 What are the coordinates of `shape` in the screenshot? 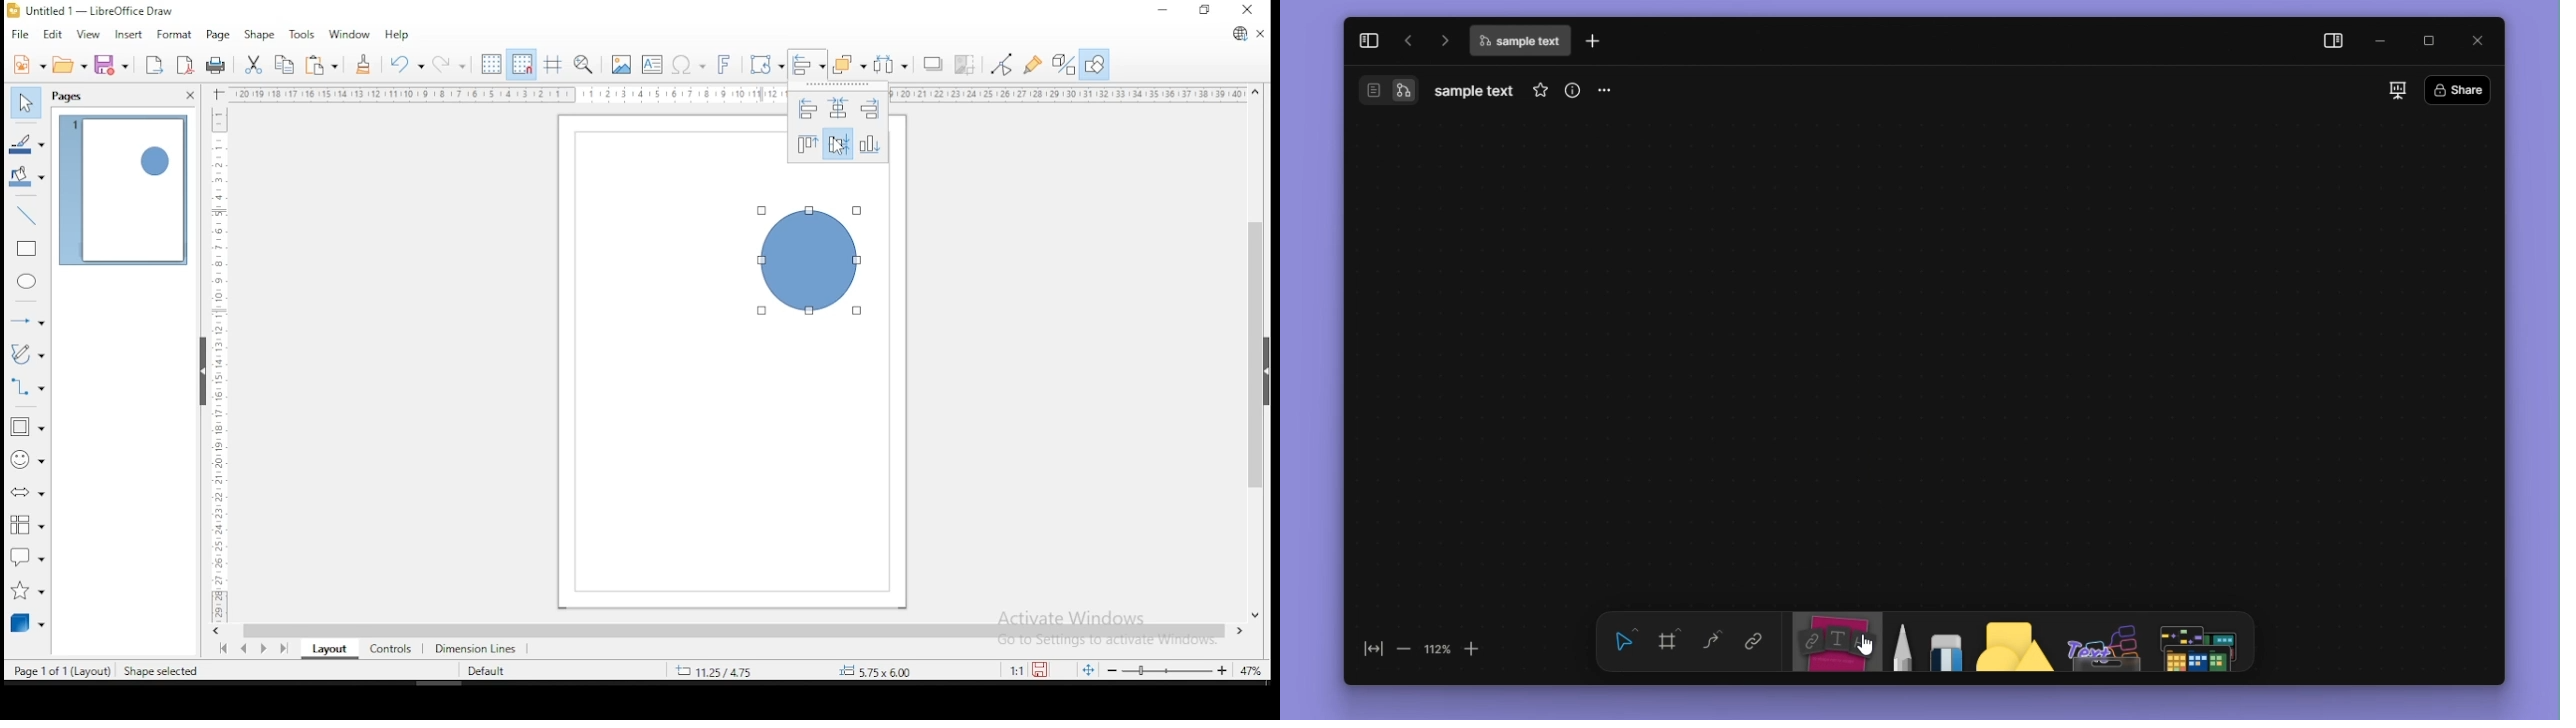 It's located at (258, 36).